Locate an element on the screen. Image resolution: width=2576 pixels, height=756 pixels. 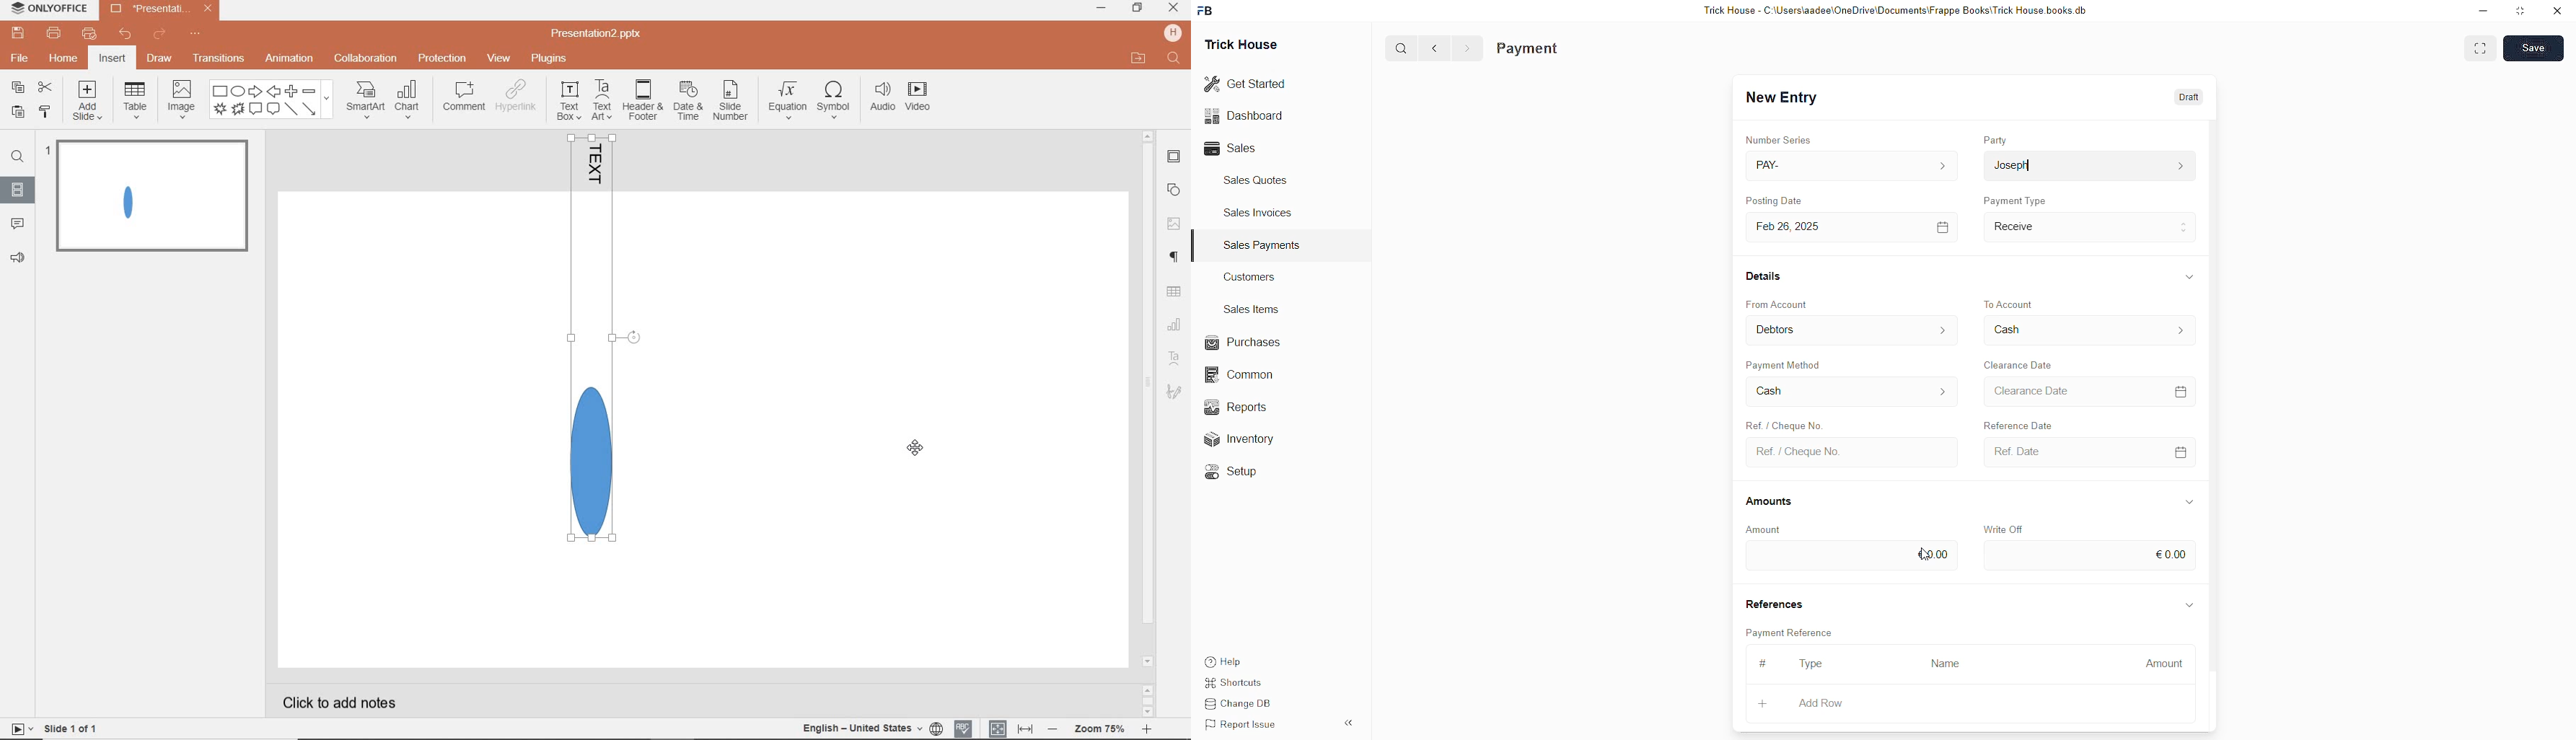
TABLE SETTINGS is located at coordinates (1174, 292).